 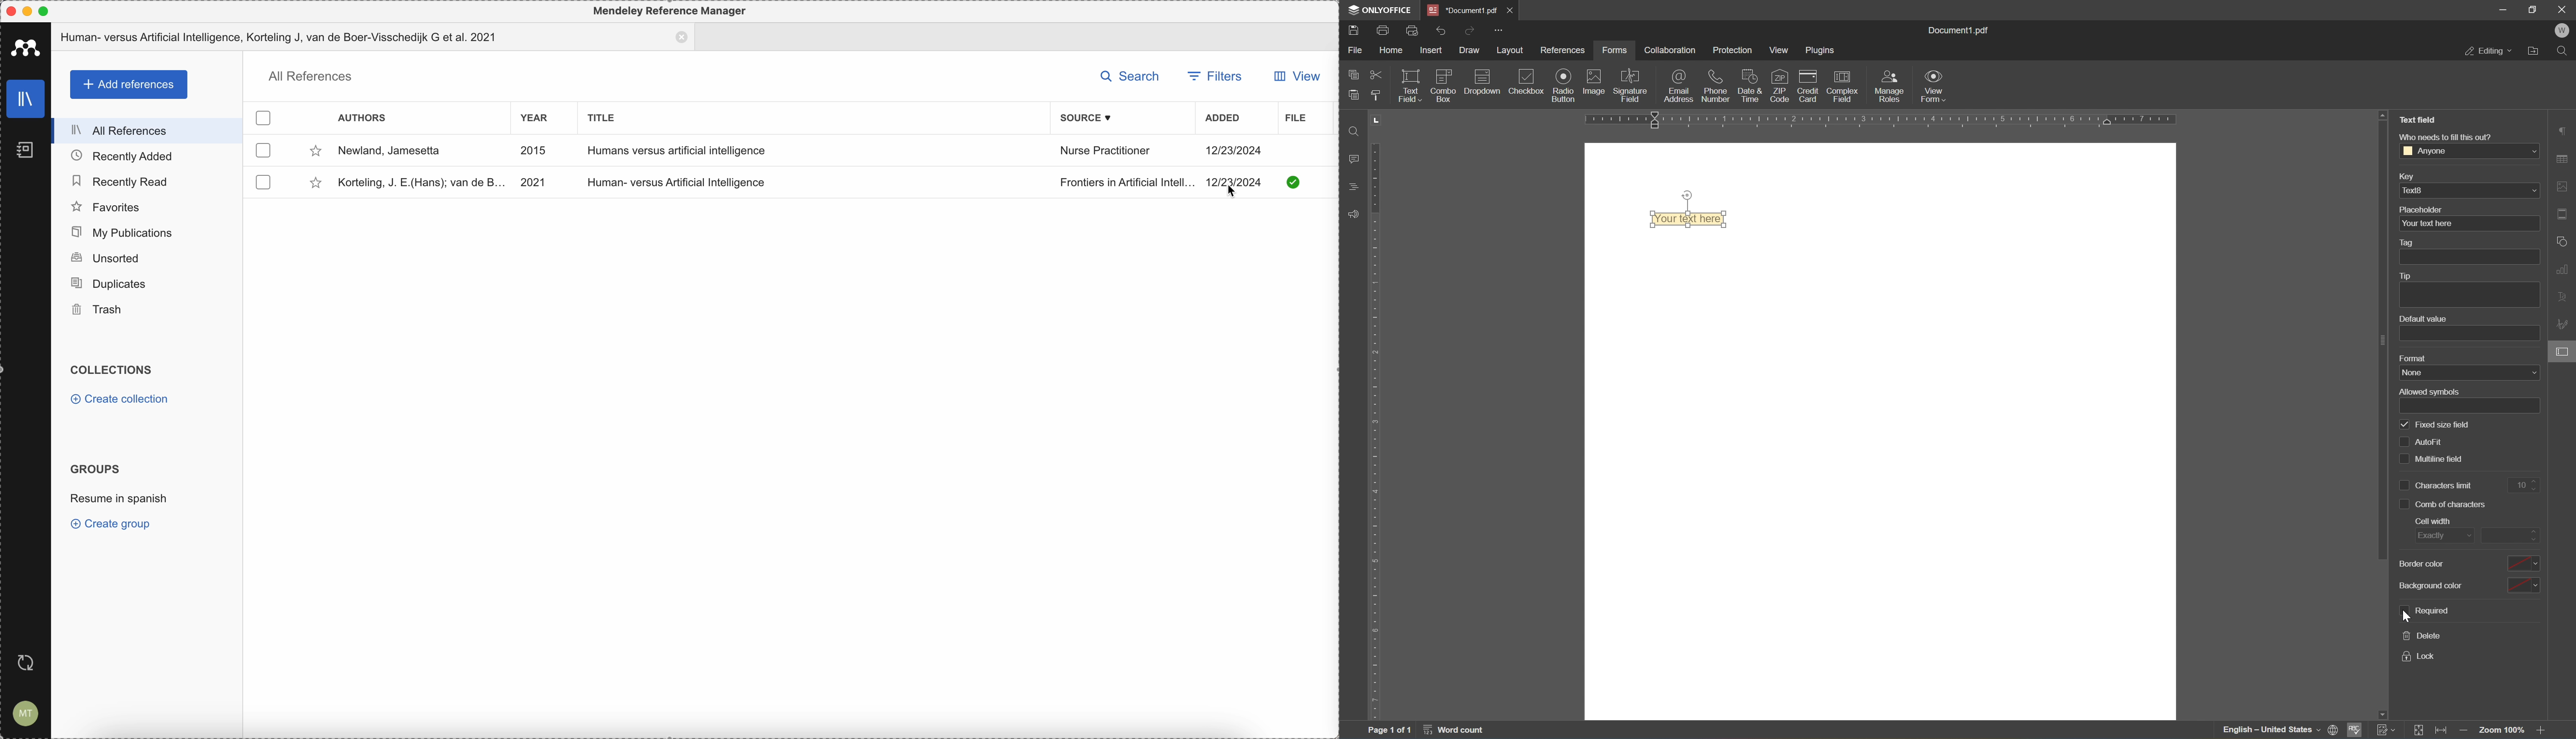 I want to click on image, so click(x=1591, y=81).